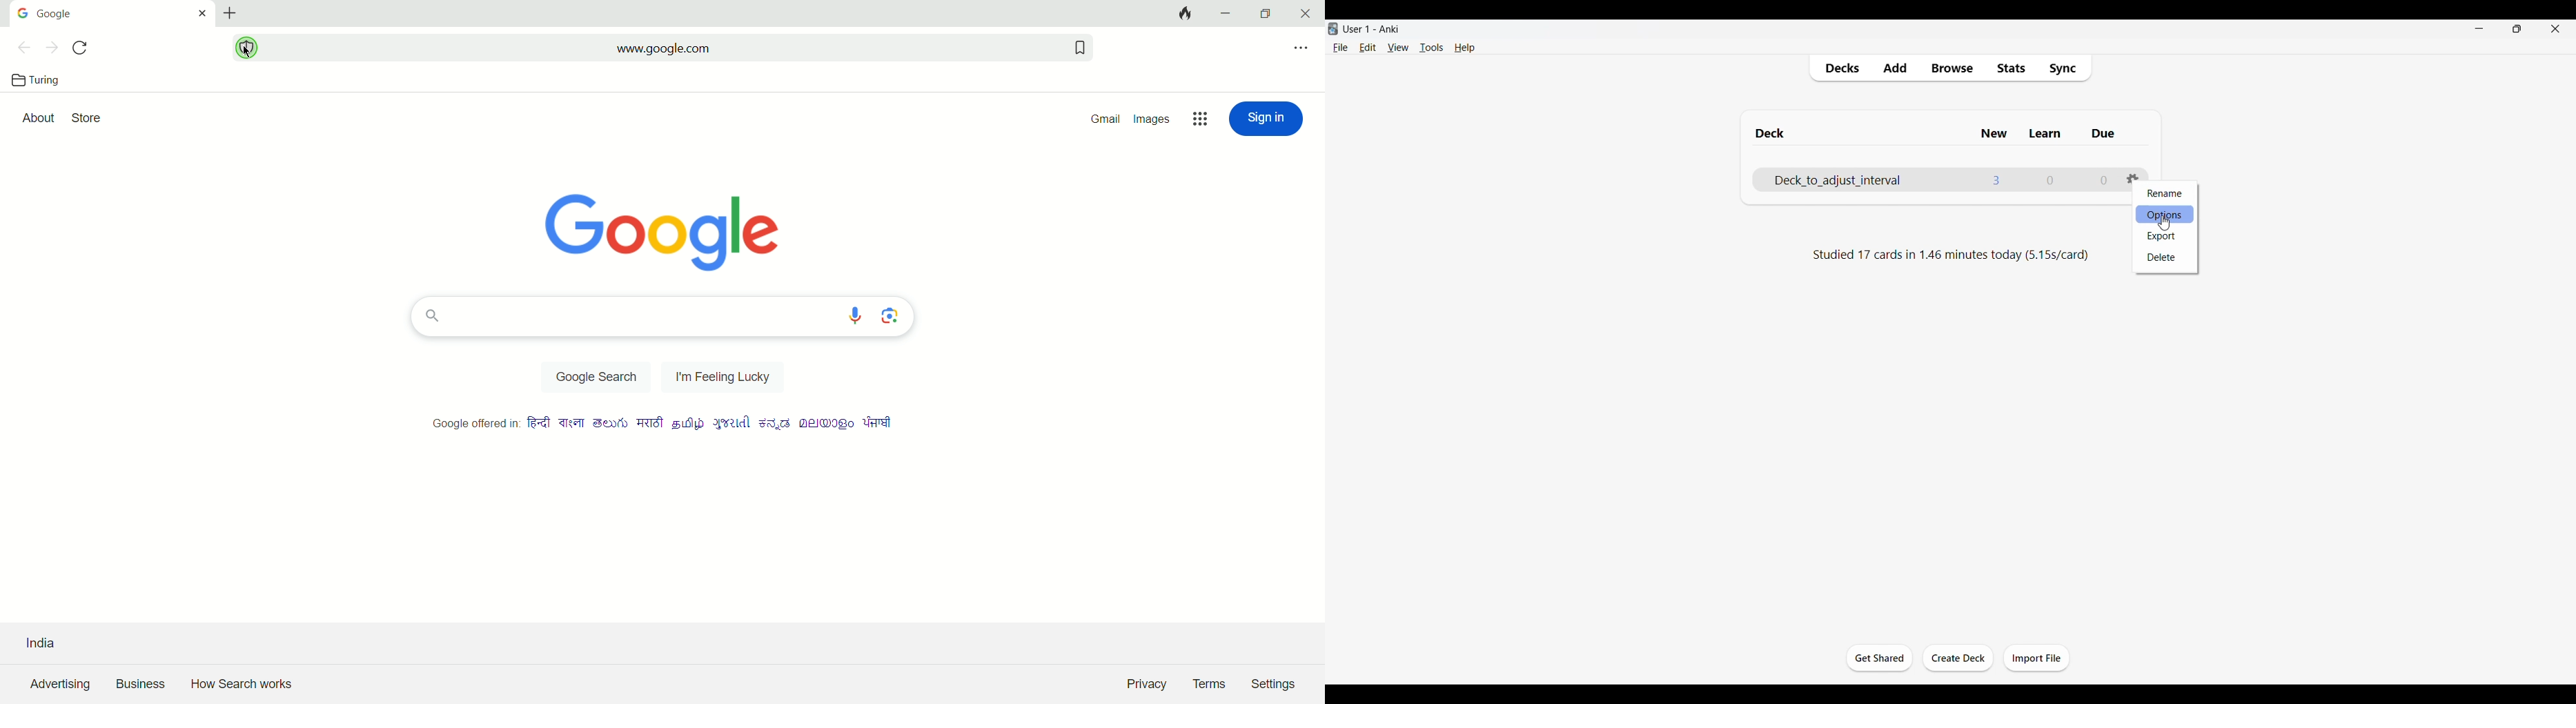 The height and width of the screenshot is (728, 2576). What do you see at coordinates (1307, 14) in the screenshot?
I see `close` at bounding box center [1307, 14].